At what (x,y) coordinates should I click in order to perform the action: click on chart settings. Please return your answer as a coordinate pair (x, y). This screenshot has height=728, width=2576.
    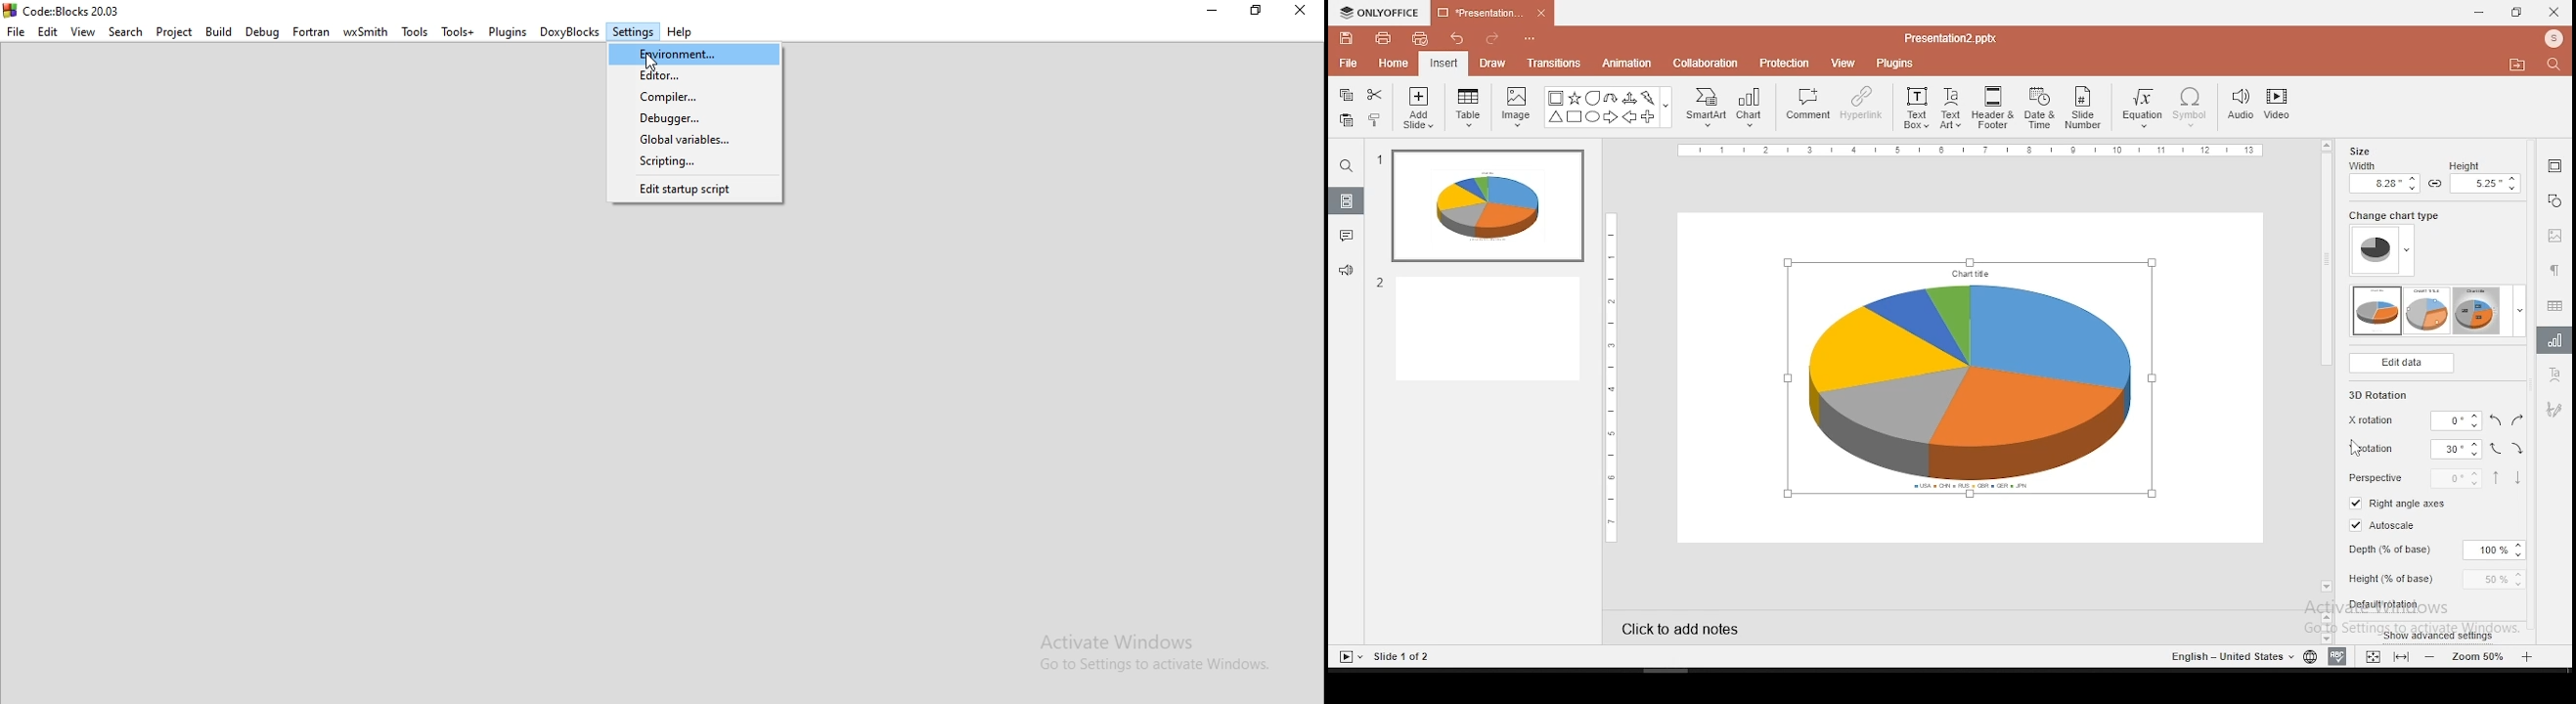
    Looking at the image, I should click on (2554, 340).